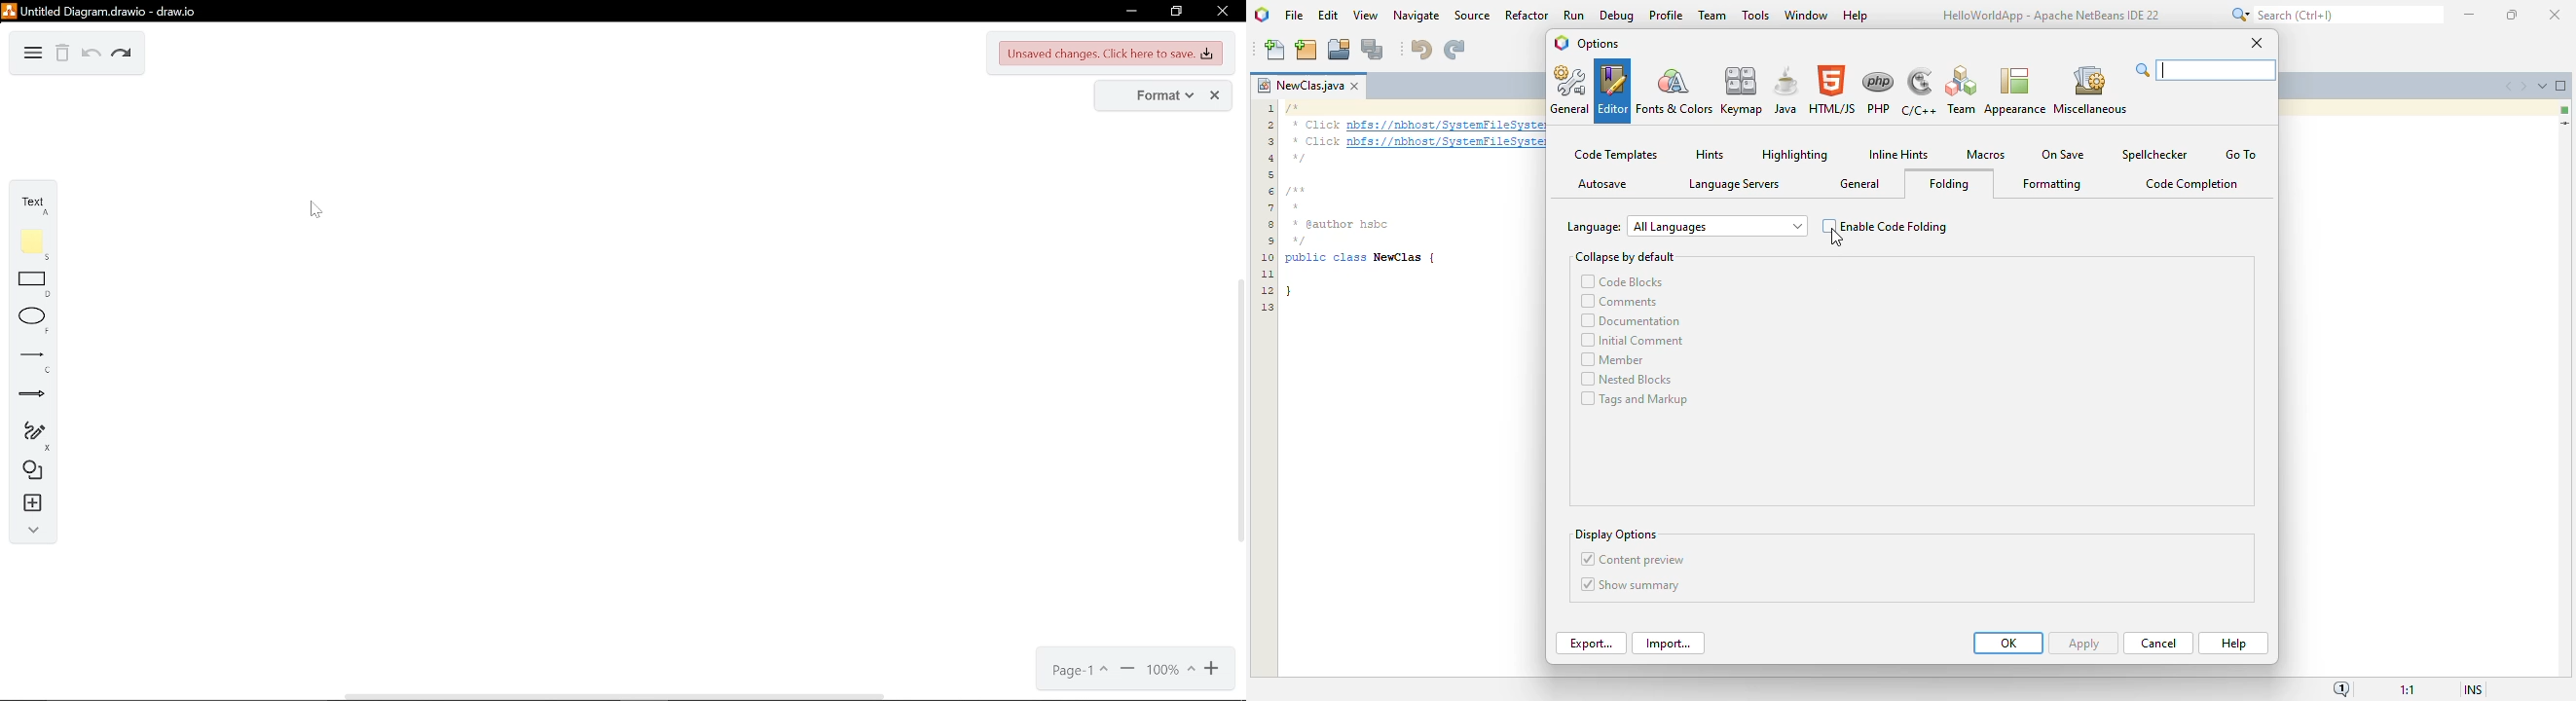 The height and width of the screenshot is (728, 2576). What do you see at coordinates (29, 436) in the screenshot?
I see `freehand` at bounding box center [29, 436].